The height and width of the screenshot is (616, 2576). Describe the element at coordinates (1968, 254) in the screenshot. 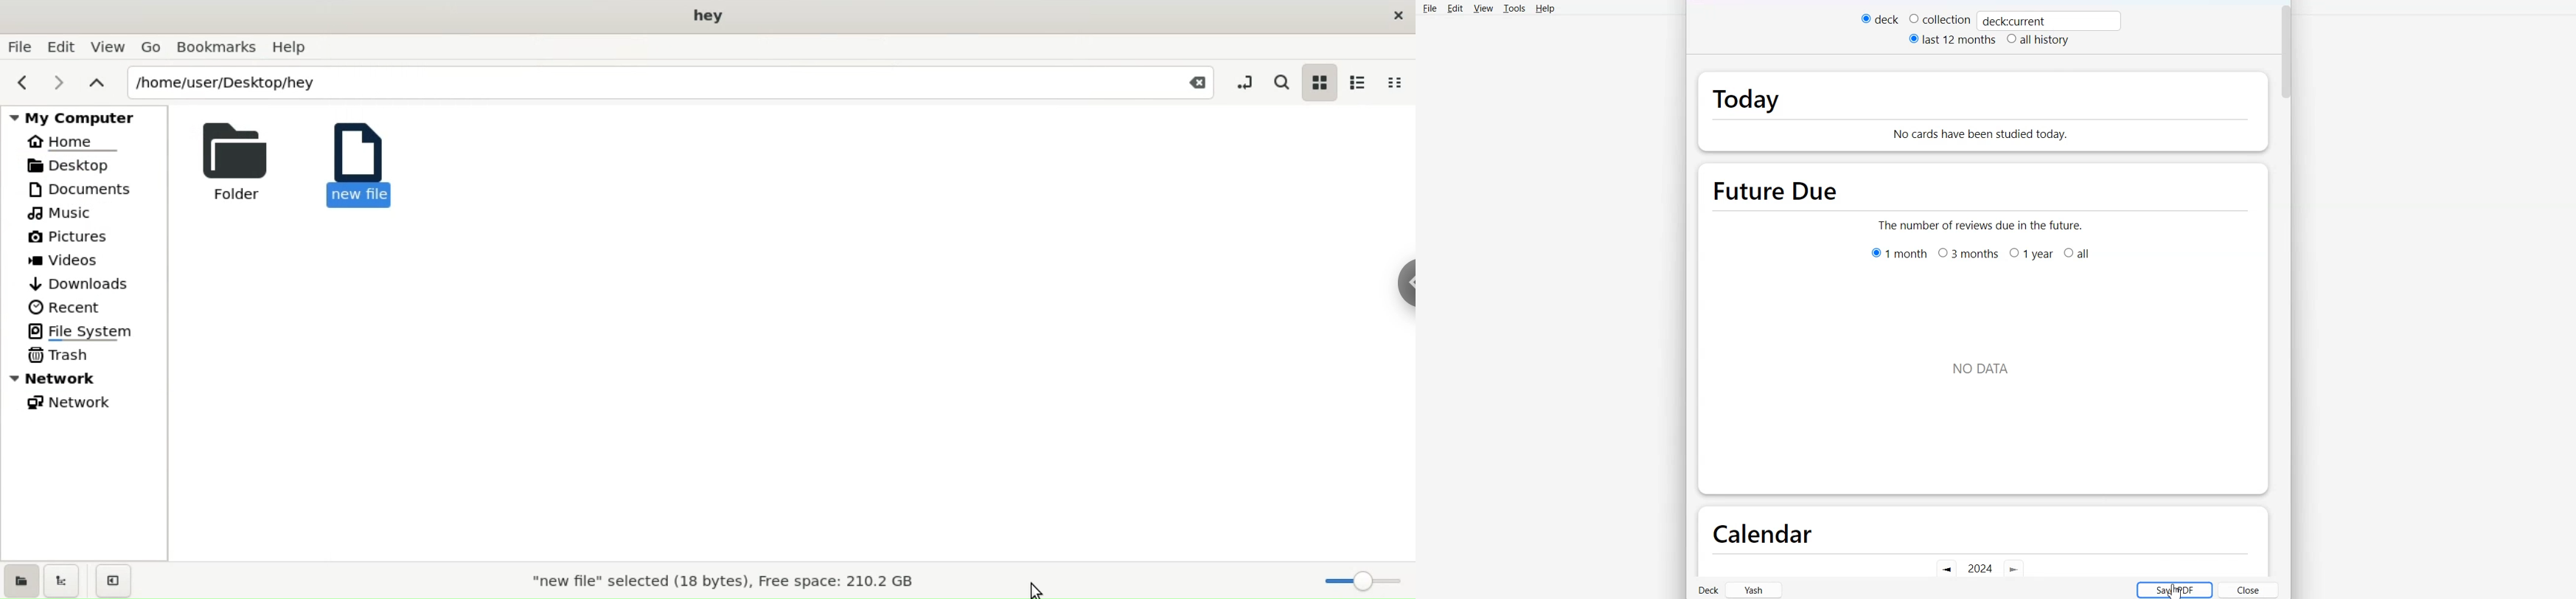

I see `3 Months` at that location.